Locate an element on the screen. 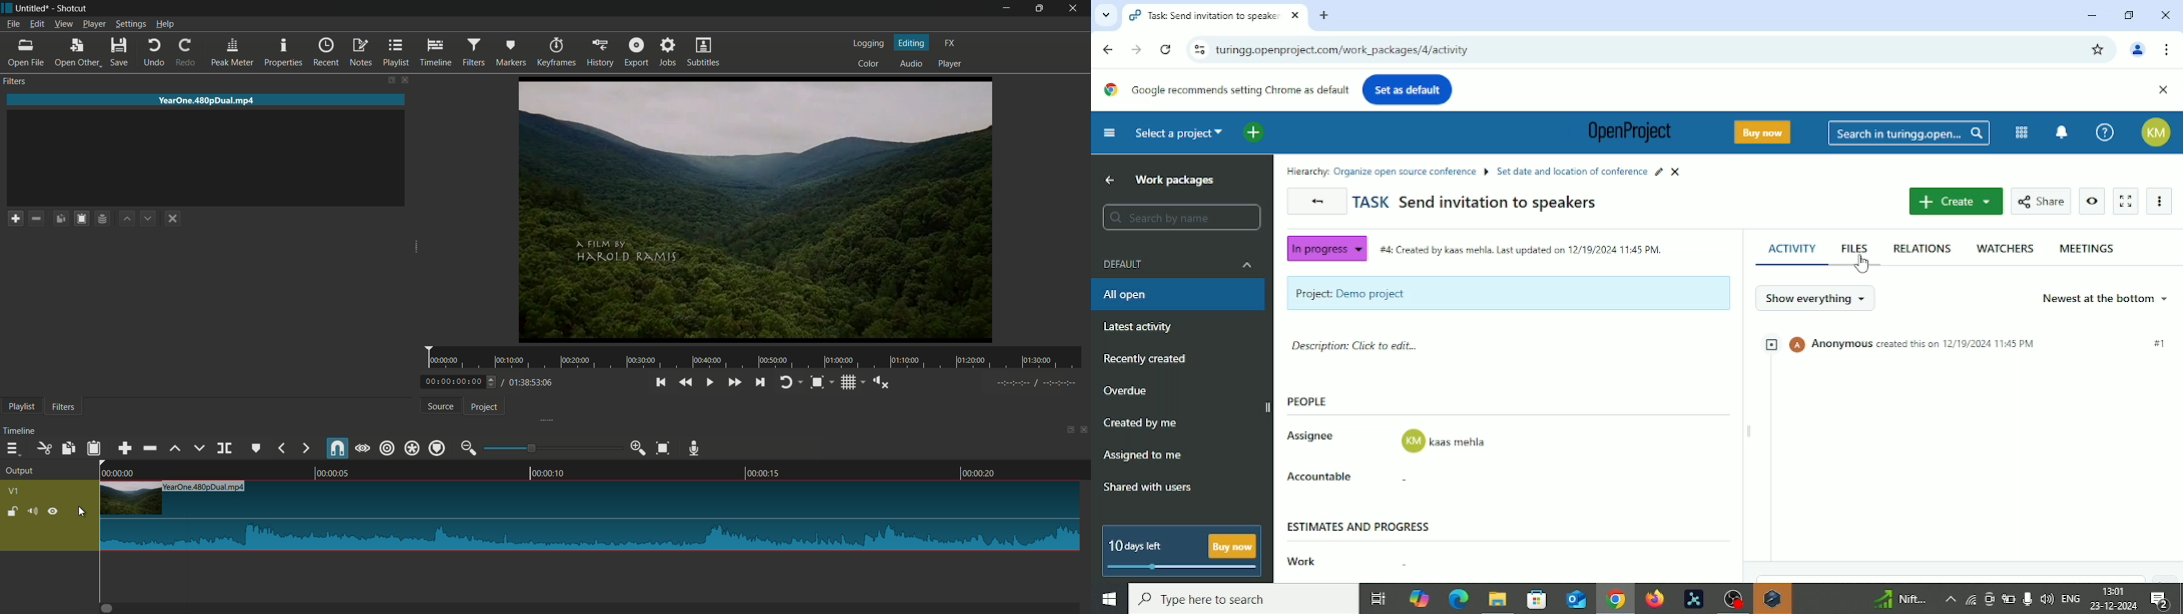  Bookmark this tab is located at coordinates (2098, 50).